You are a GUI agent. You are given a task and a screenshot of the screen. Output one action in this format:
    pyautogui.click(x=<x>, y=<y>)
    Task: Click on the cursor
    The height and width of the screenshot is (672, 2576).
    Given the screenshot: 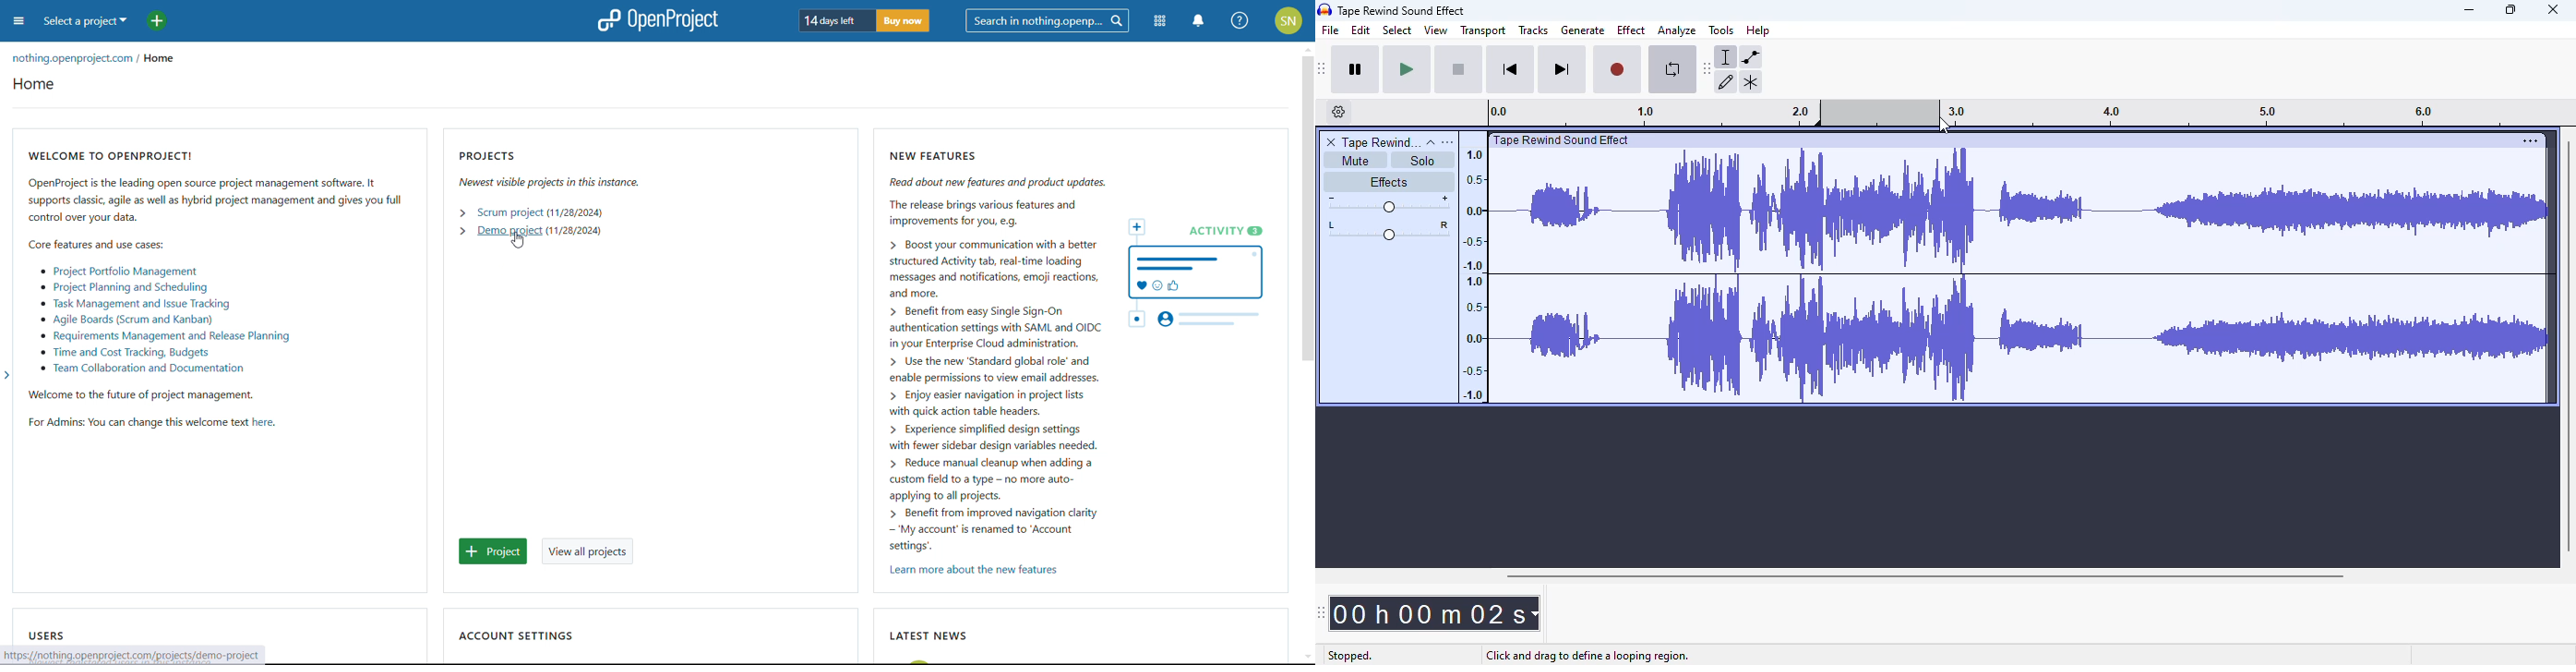 What is the action you would take?
    pyautogui.click(x=519, y=241)
    